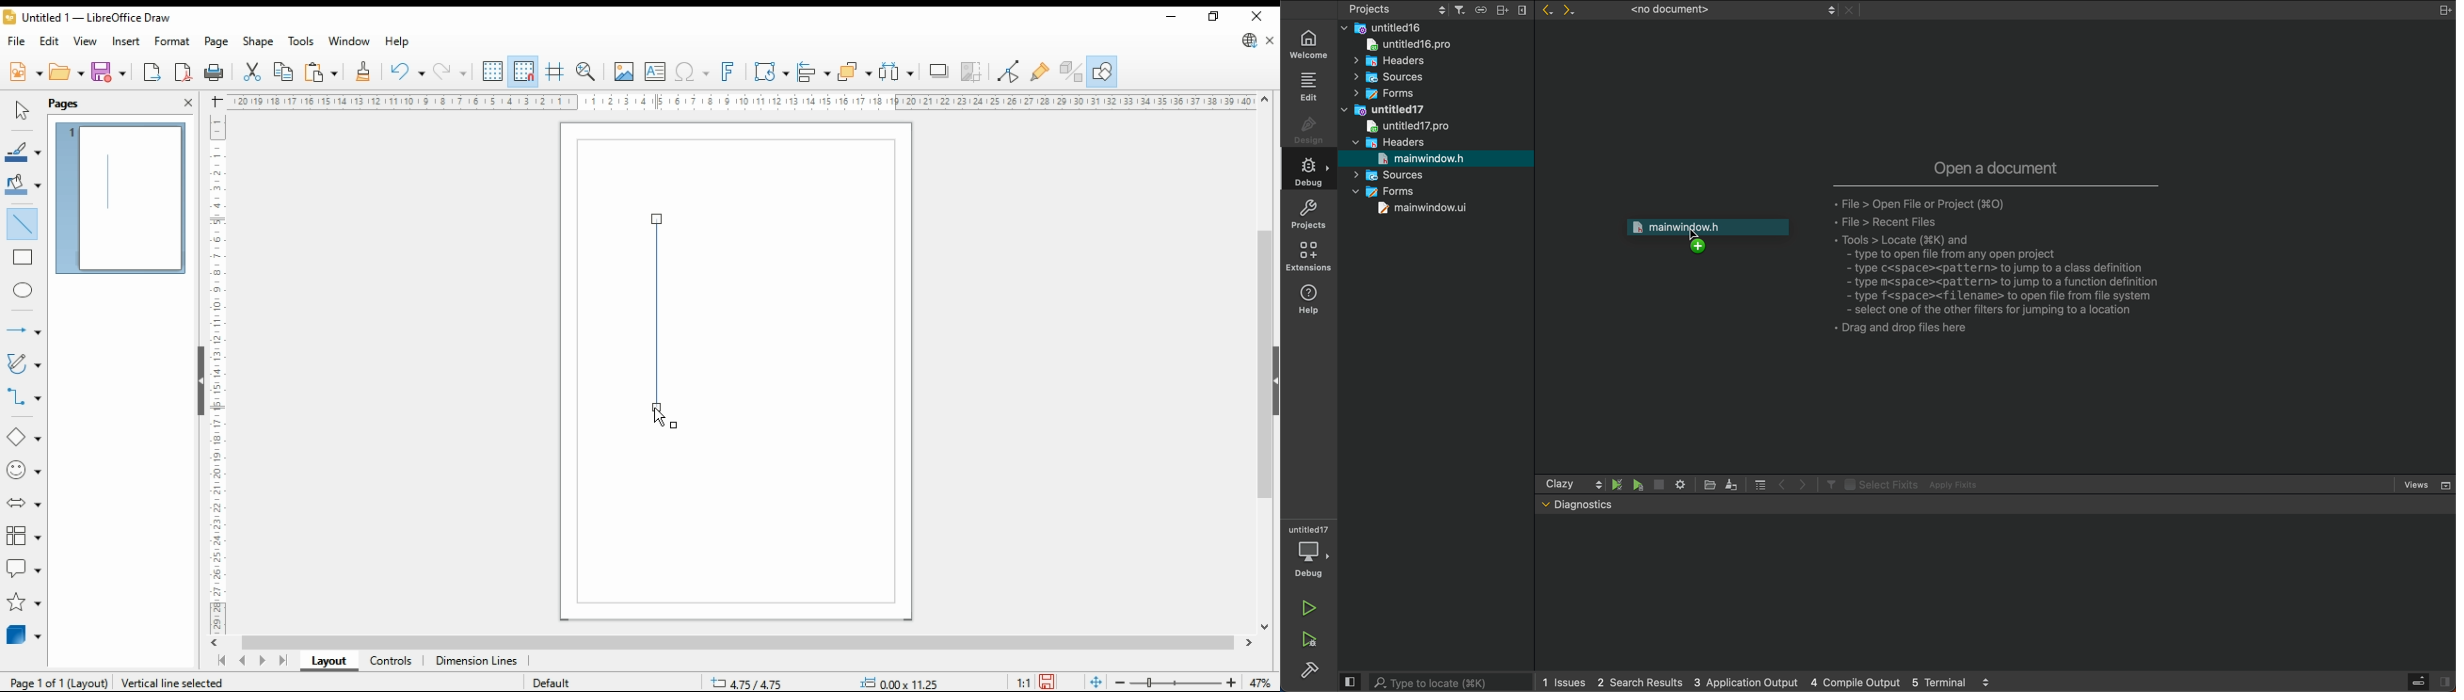 This screenshot has width=2464, height=700. What do you see at coordinates (283, 72) in the screenshot?
I see `copy` at bounding box center [283, 72].